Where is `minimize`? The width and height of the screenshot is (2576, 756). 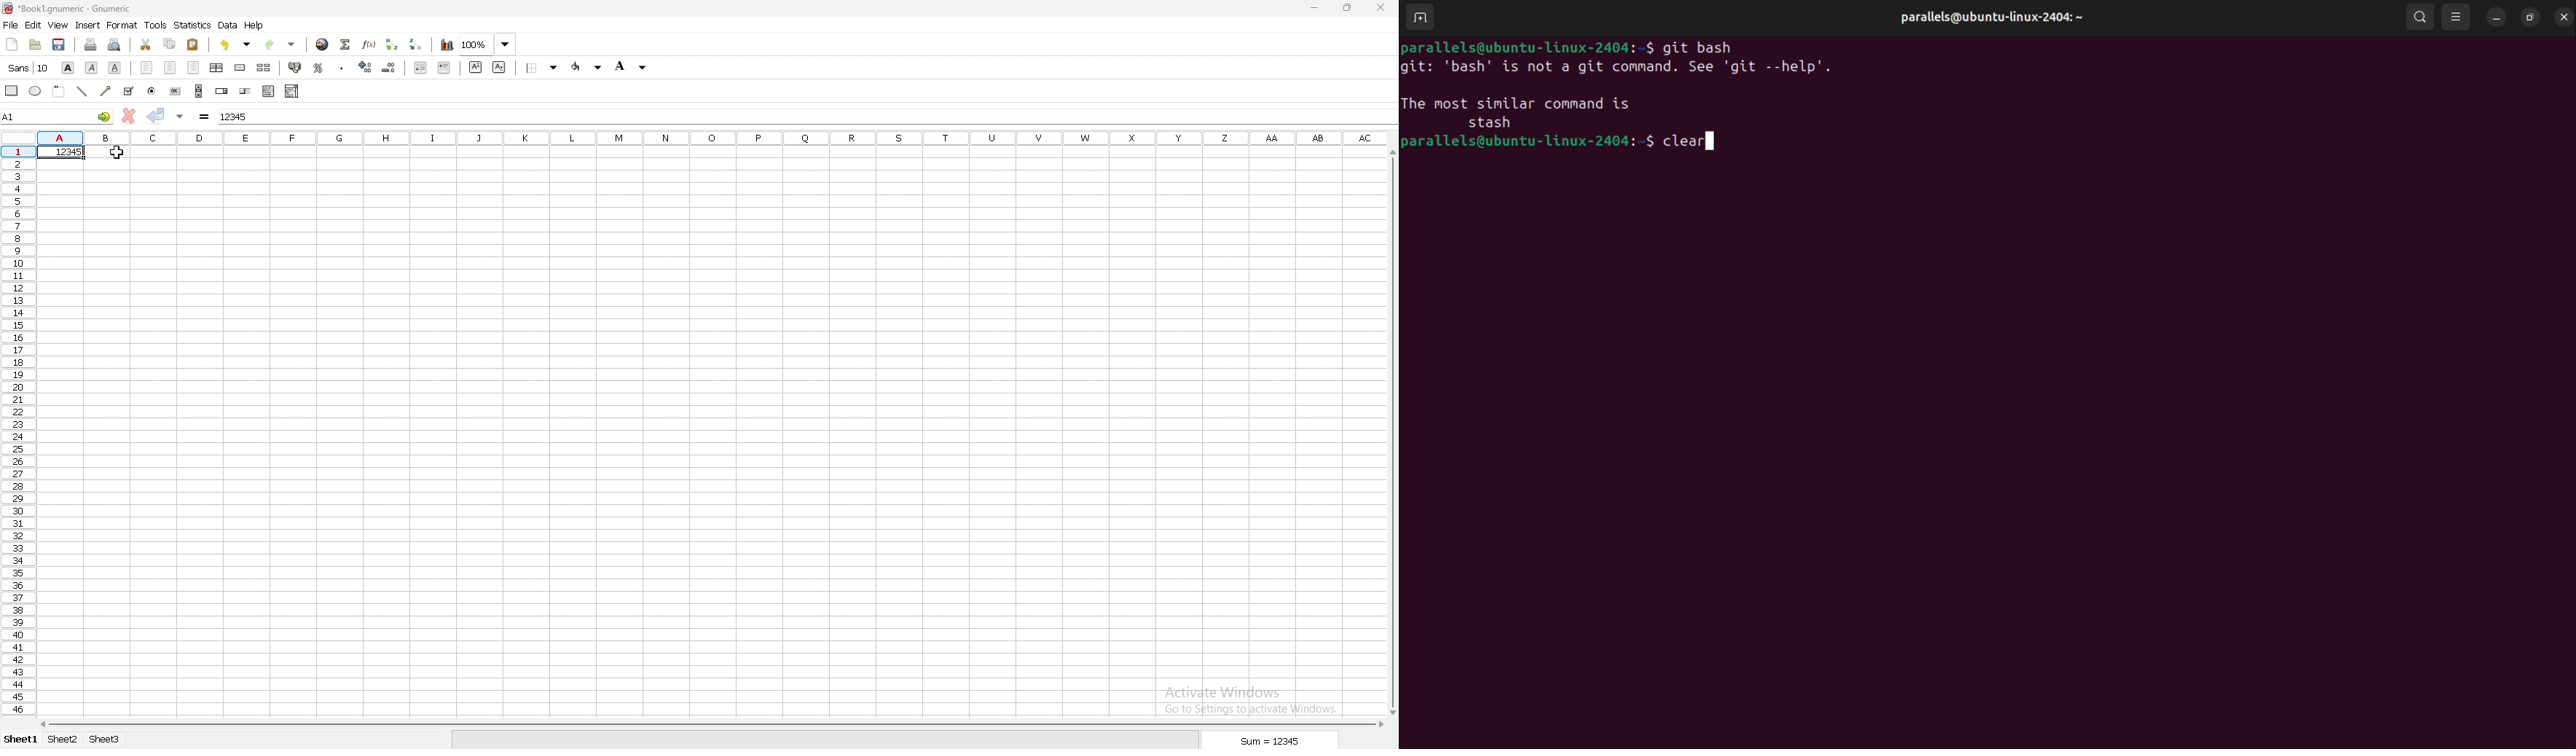
minimize is located at coordinates (1317, 7).